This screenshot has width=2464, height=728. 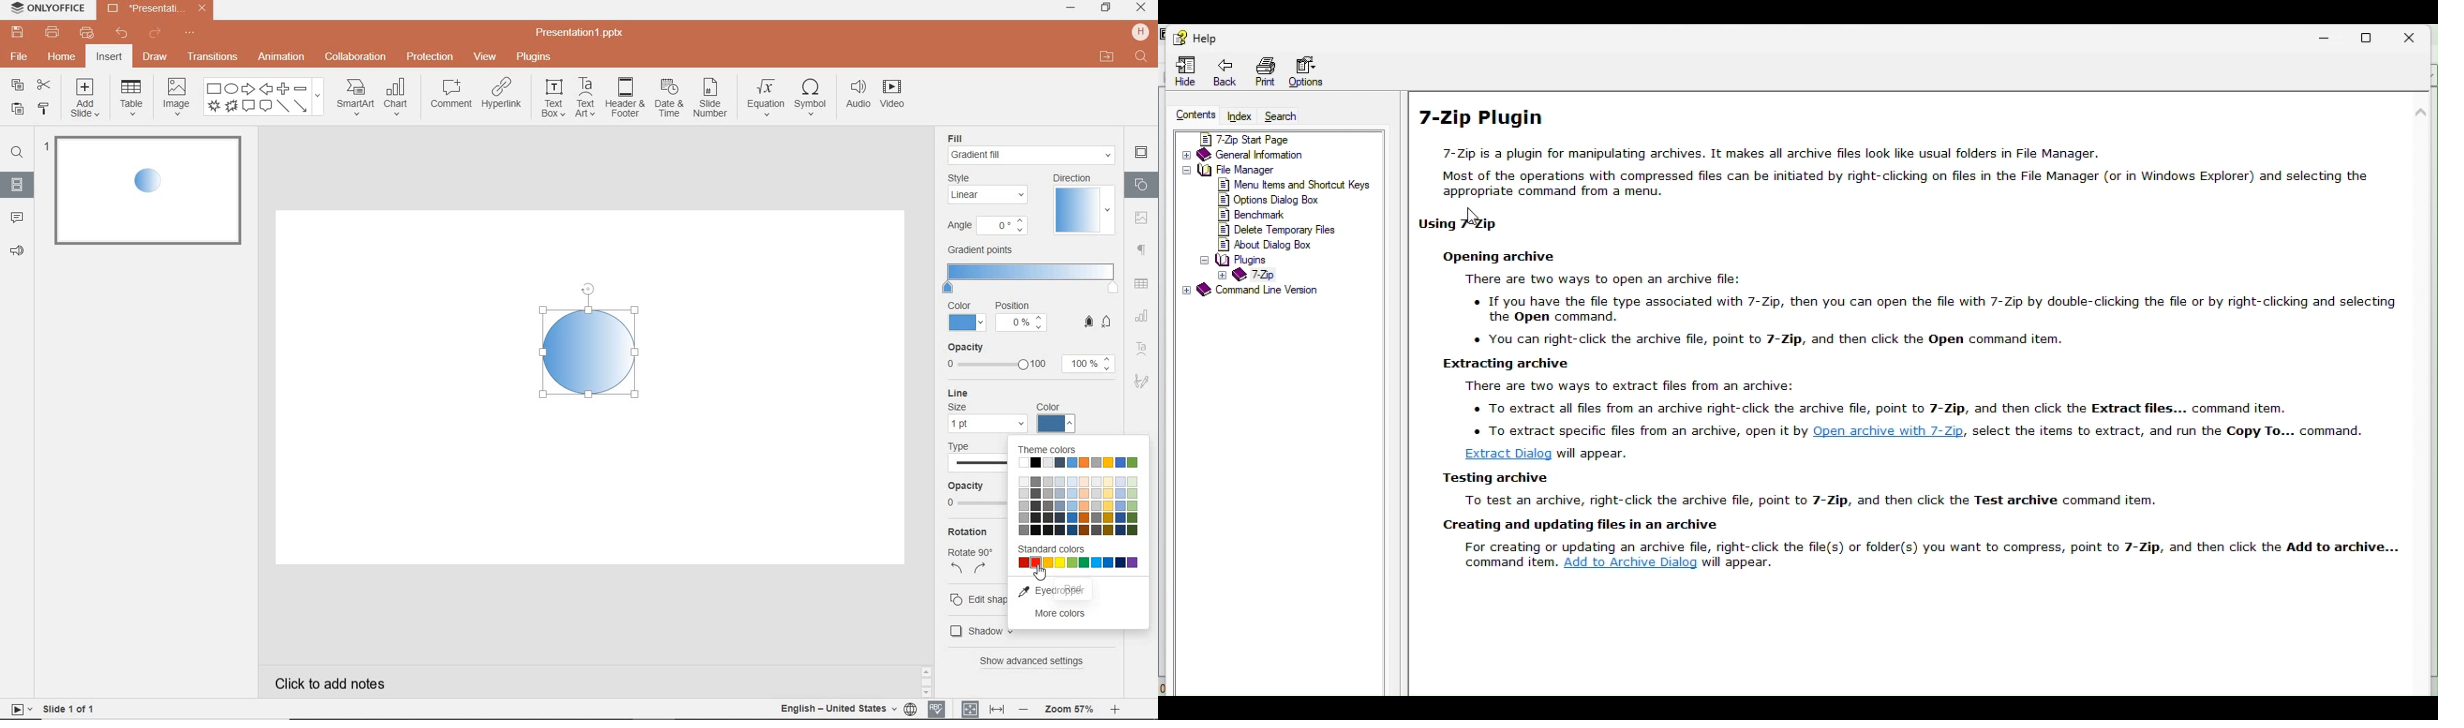 I want to click on save, so click(x=16, y=32).